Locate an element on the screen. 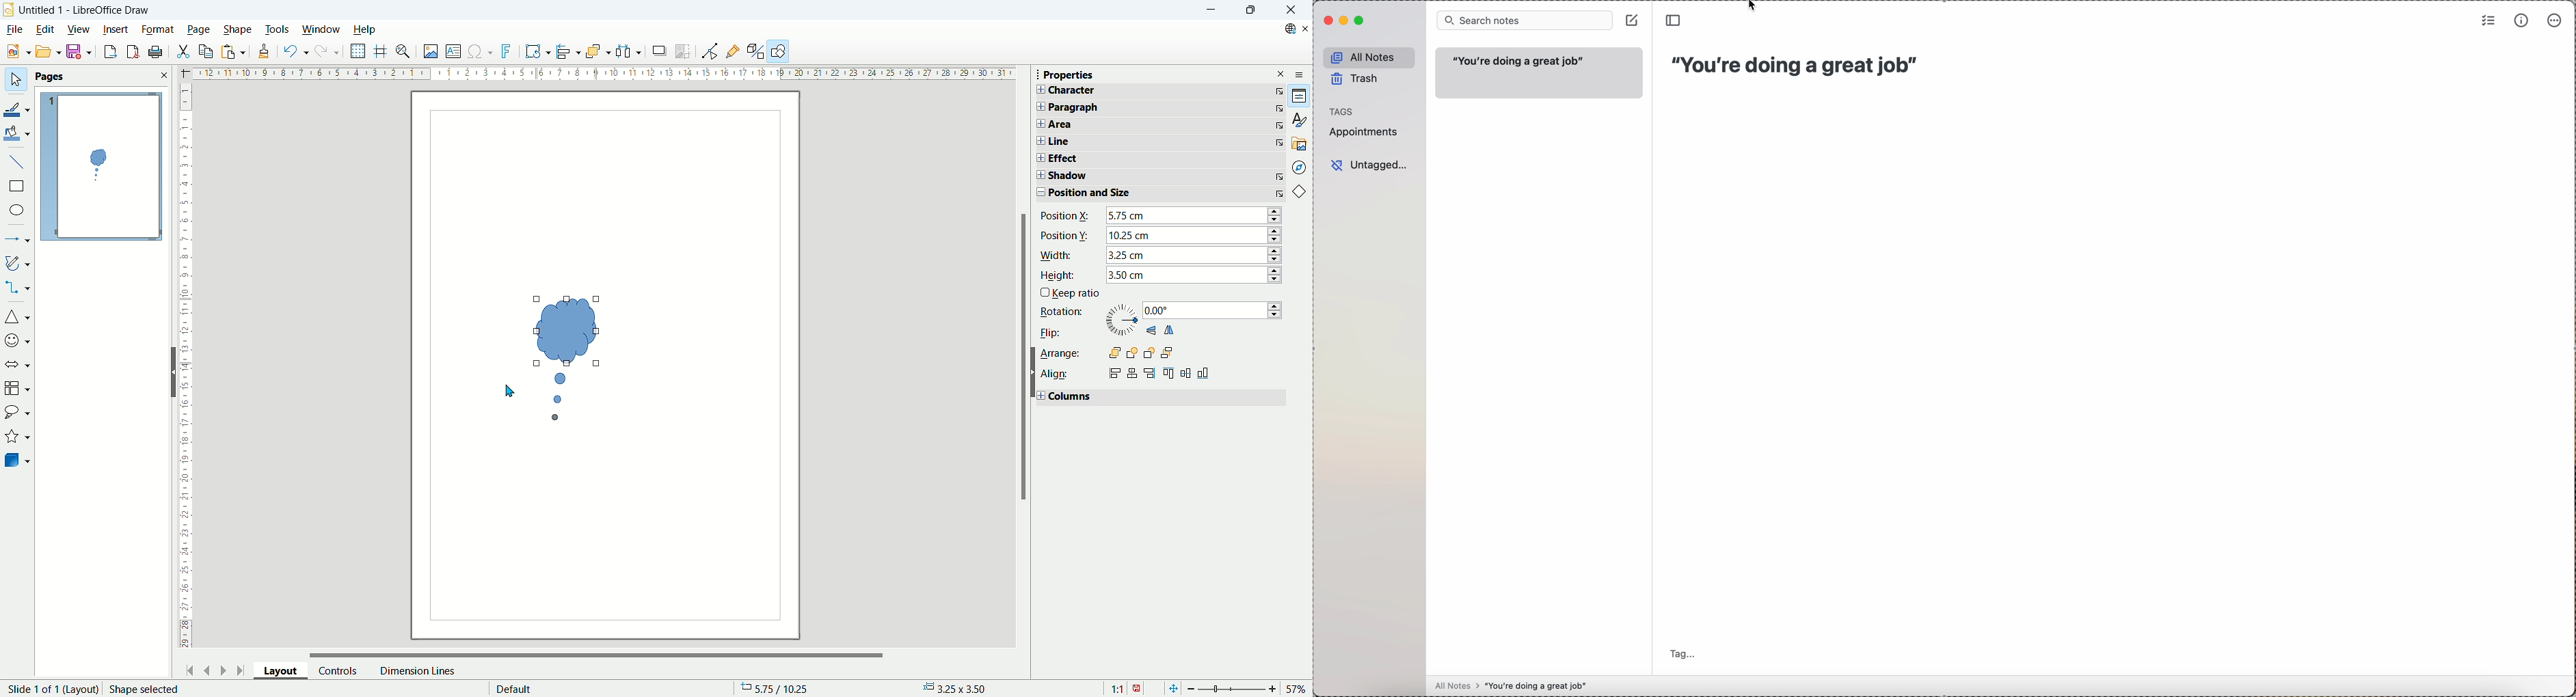 Image resolution: width=2576 pixels, height=700 pixels. insert textbox is located at coordinates (455, 52).